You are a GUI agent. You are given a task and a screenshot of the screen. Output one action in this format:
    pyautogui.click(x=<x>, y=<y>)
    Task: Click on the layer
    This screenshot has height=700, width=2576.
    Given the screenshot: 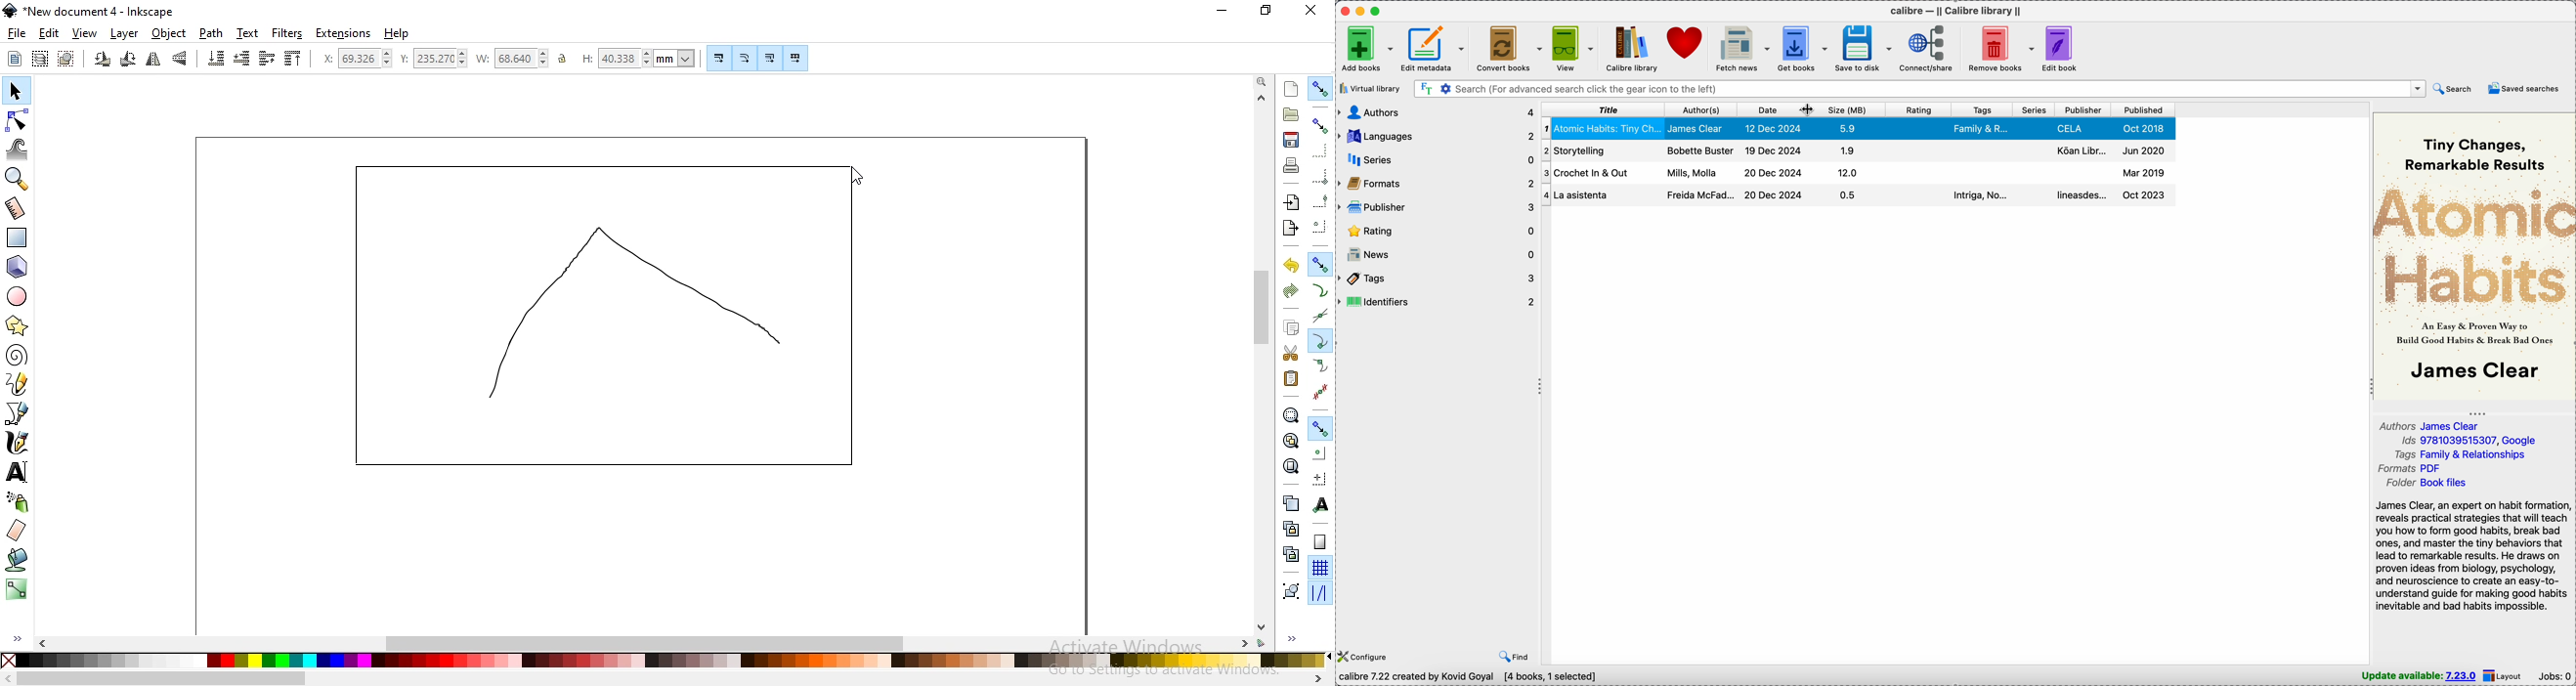 What is the action you would take?
    pyautogui.click(x=125, y=34)
    